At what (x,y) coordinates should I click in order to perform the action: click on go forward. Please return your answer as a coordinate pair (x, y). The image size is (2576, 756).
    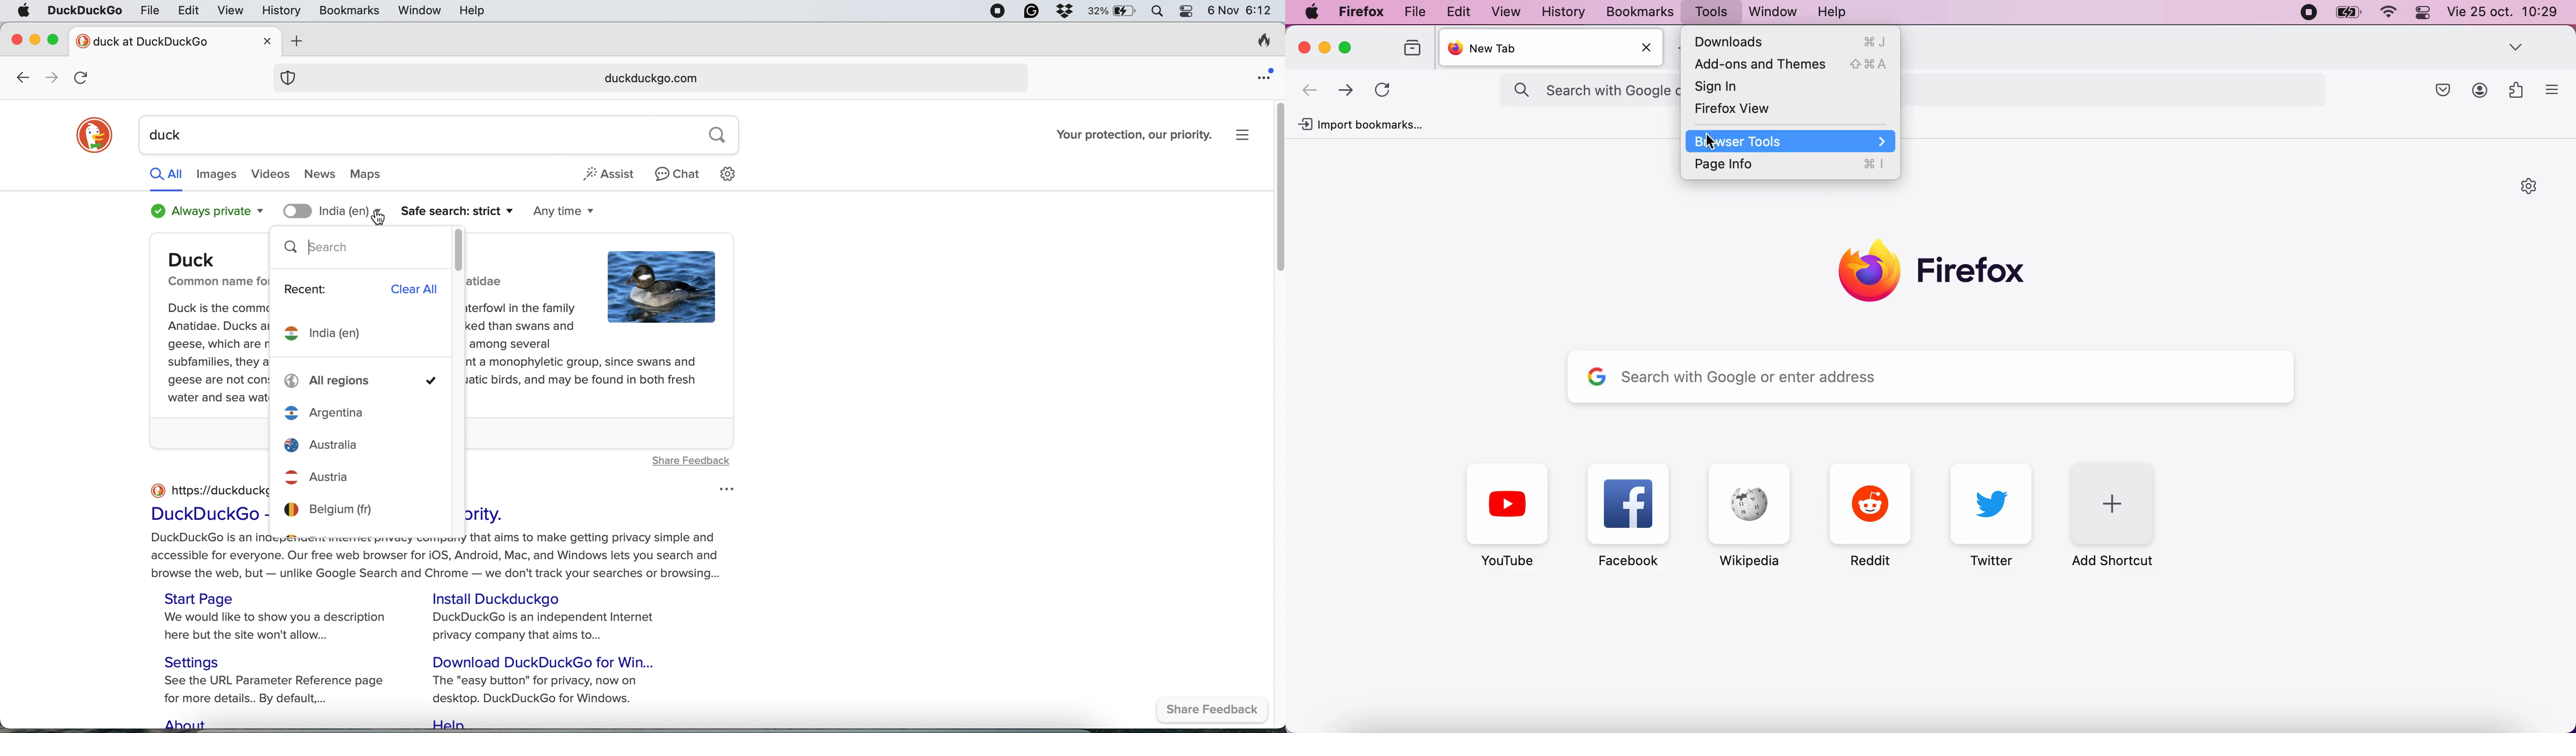
    Looking at the image, I should click on (49, 77).